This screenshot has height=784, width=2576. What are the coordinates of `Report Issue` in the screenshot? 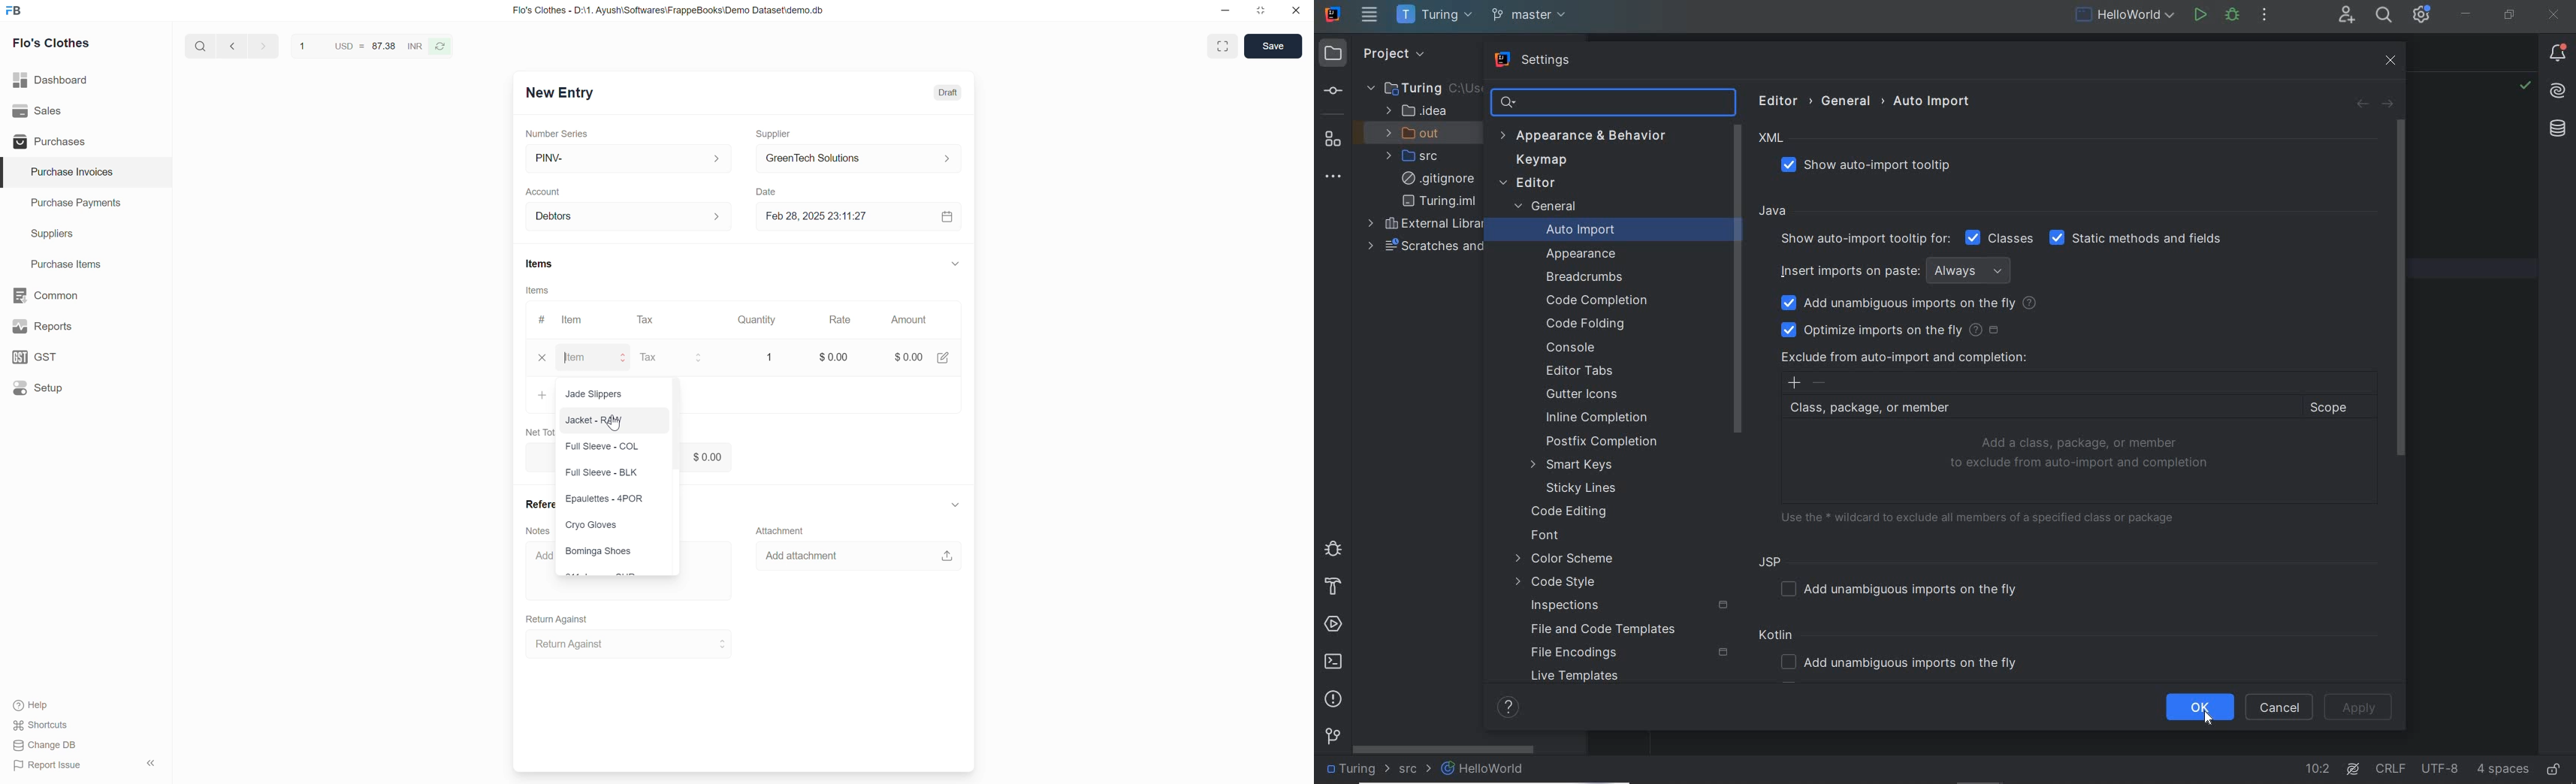 It's located at (47, 766).